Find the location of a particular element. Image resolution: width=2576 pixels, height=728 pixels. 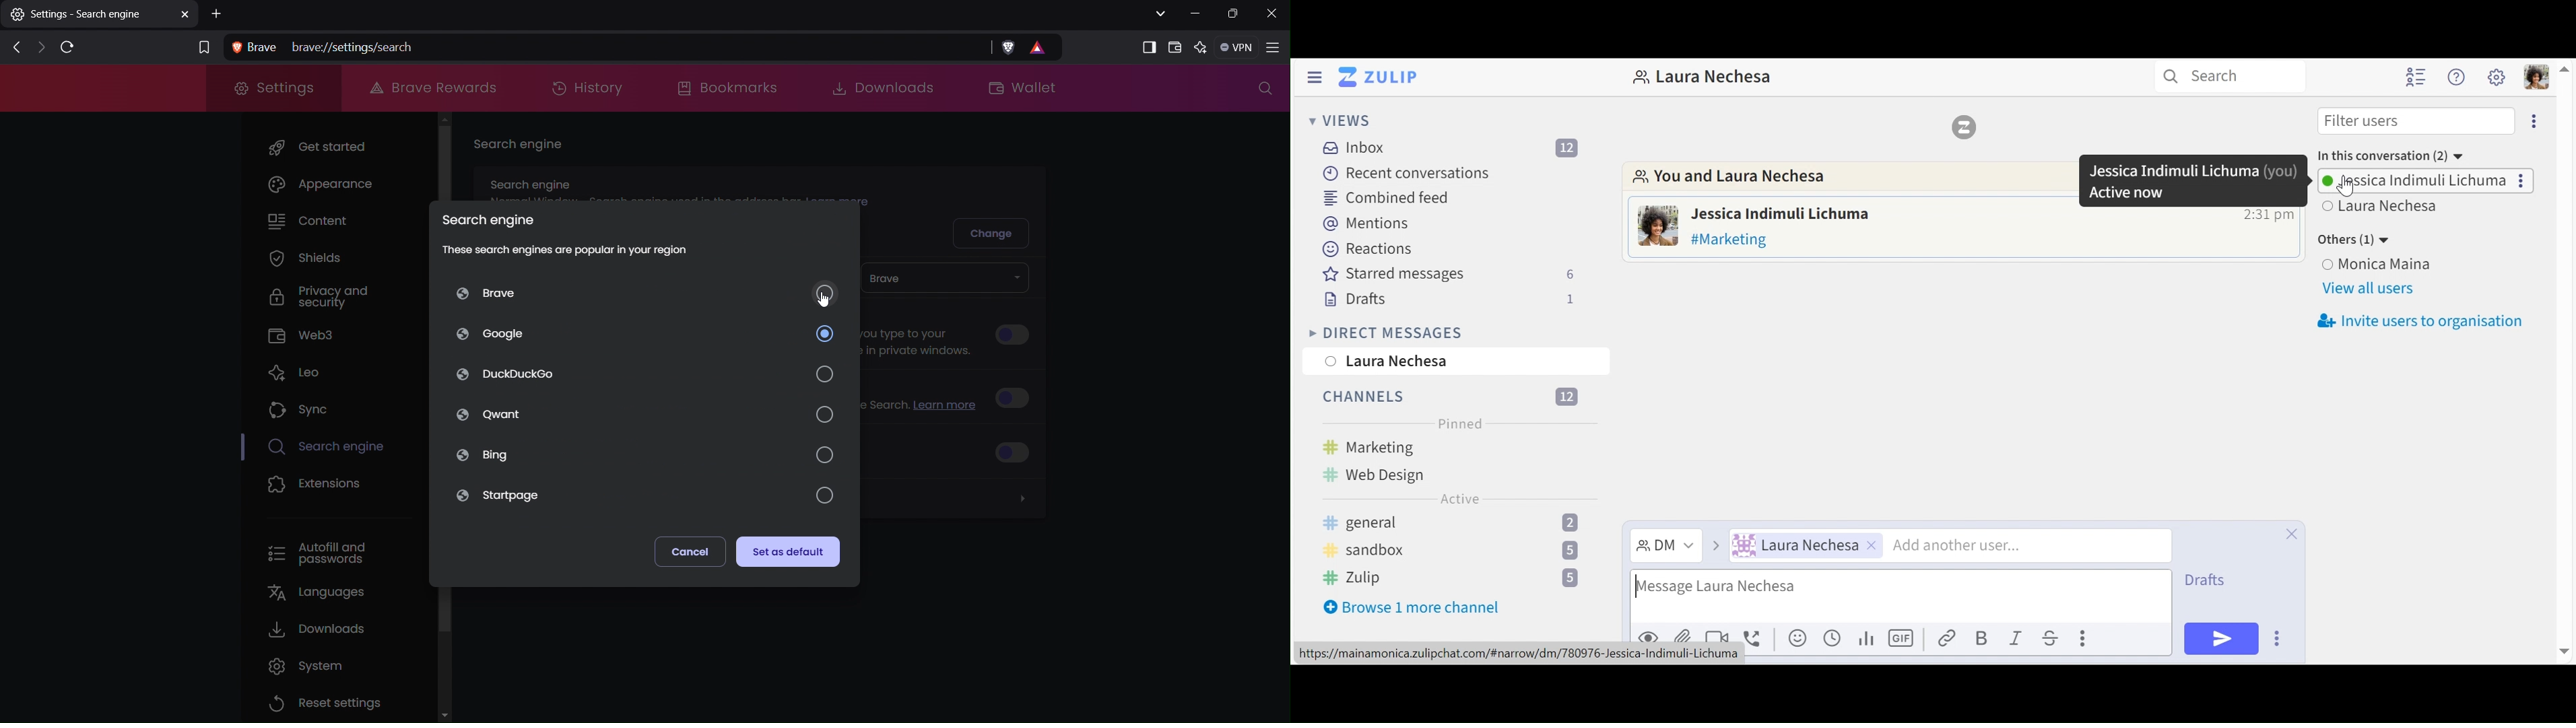

Send is located at coordinates (2221, 638).